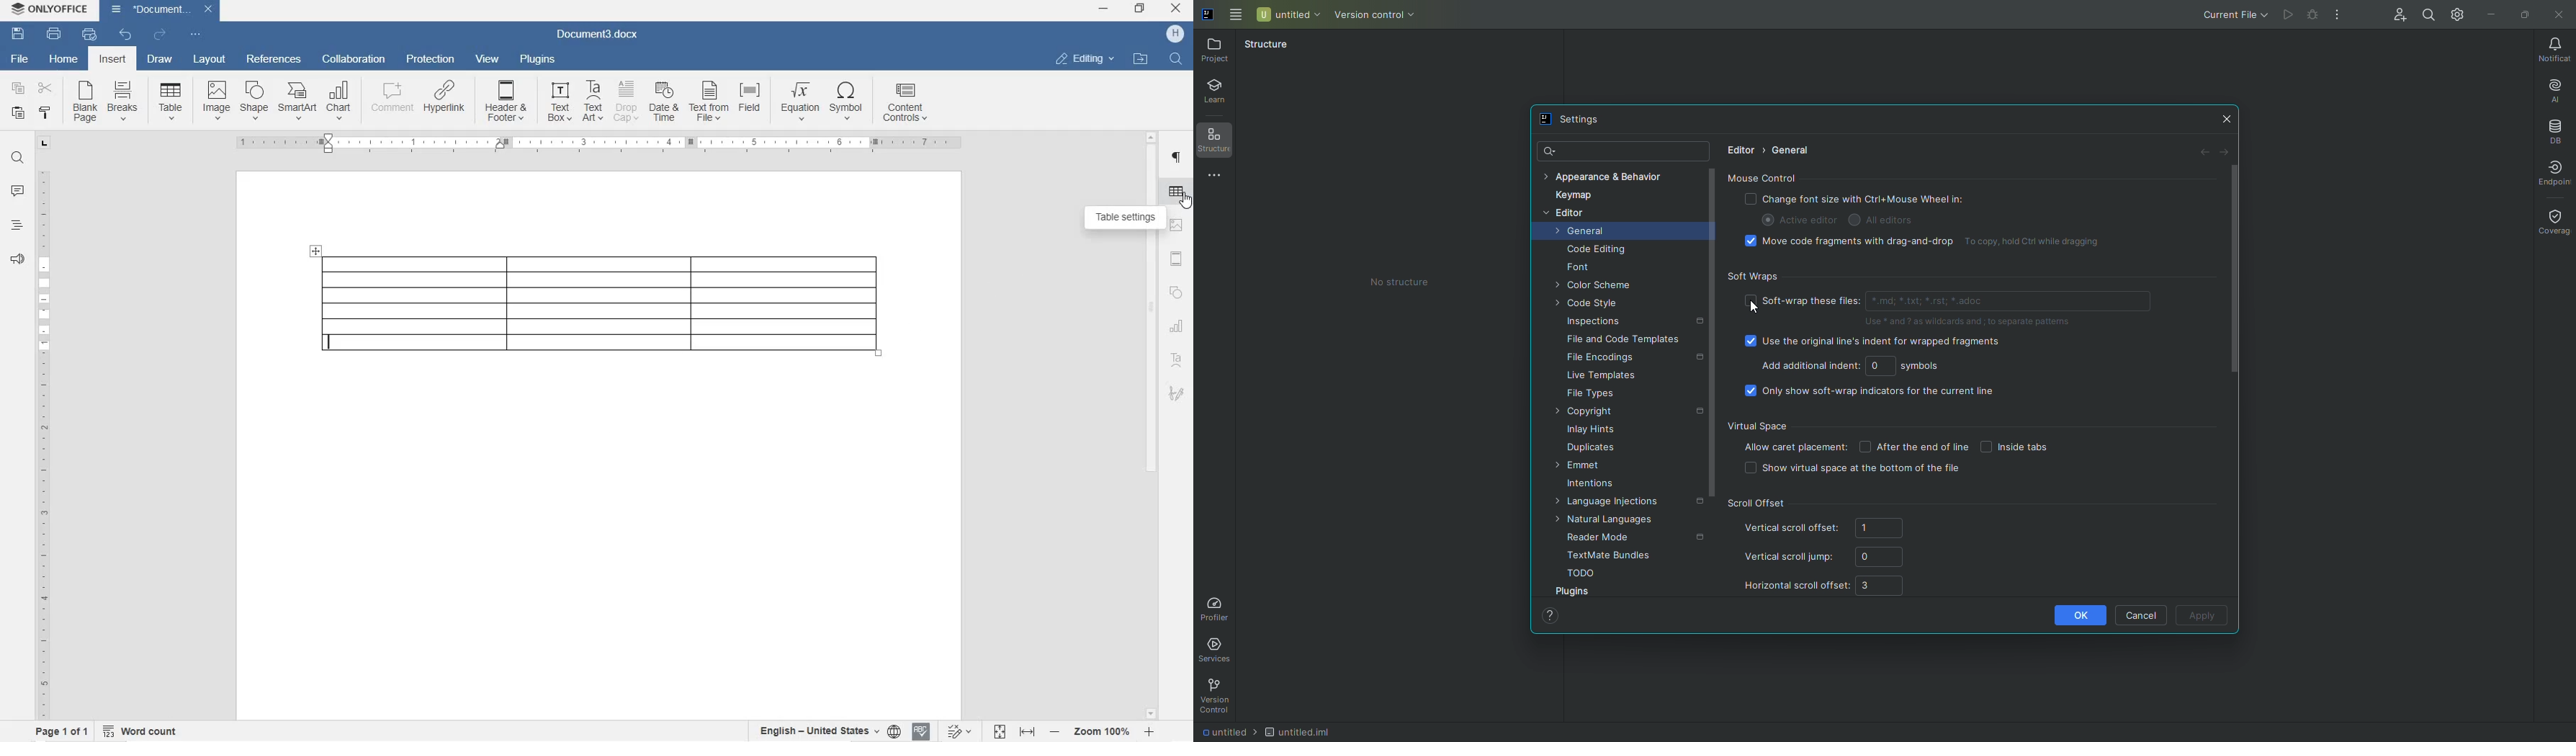 This screenshot has height=756, width=2576. Describe the element at coordinates (560, 104) in the screenshot. I see `TEXT BOX` at that location.